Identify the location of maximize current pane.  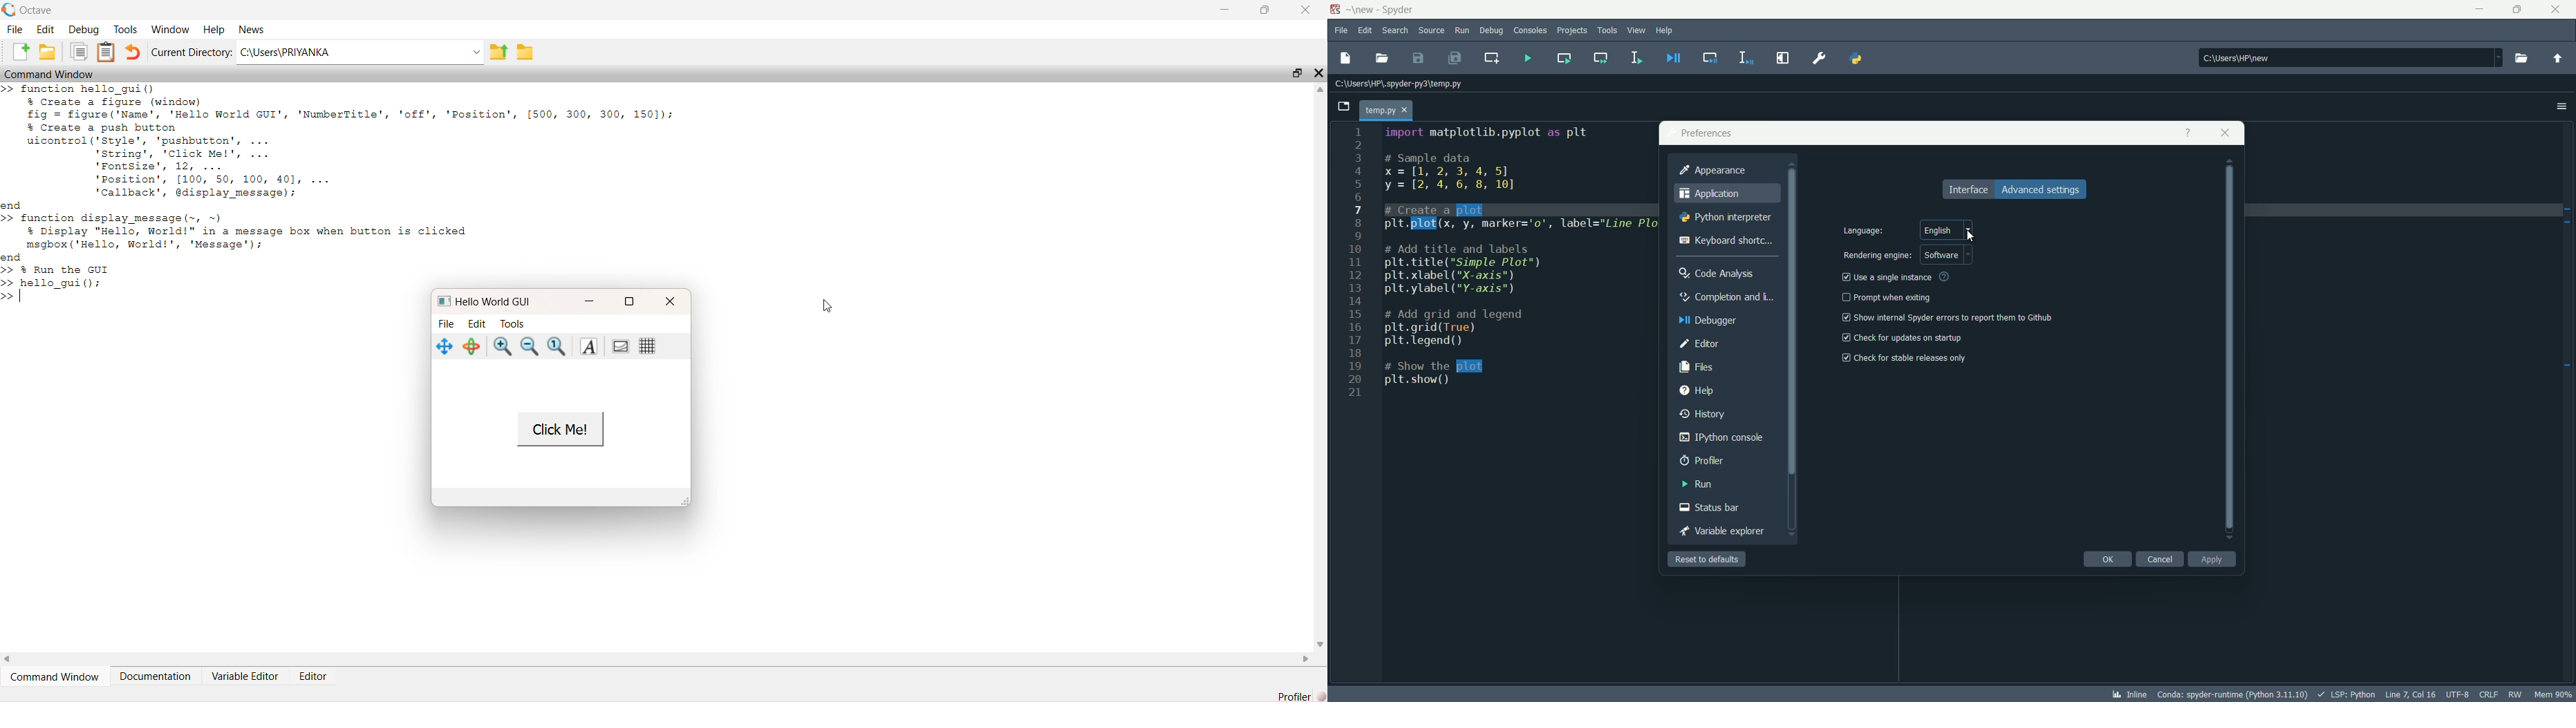
(1782, 57).